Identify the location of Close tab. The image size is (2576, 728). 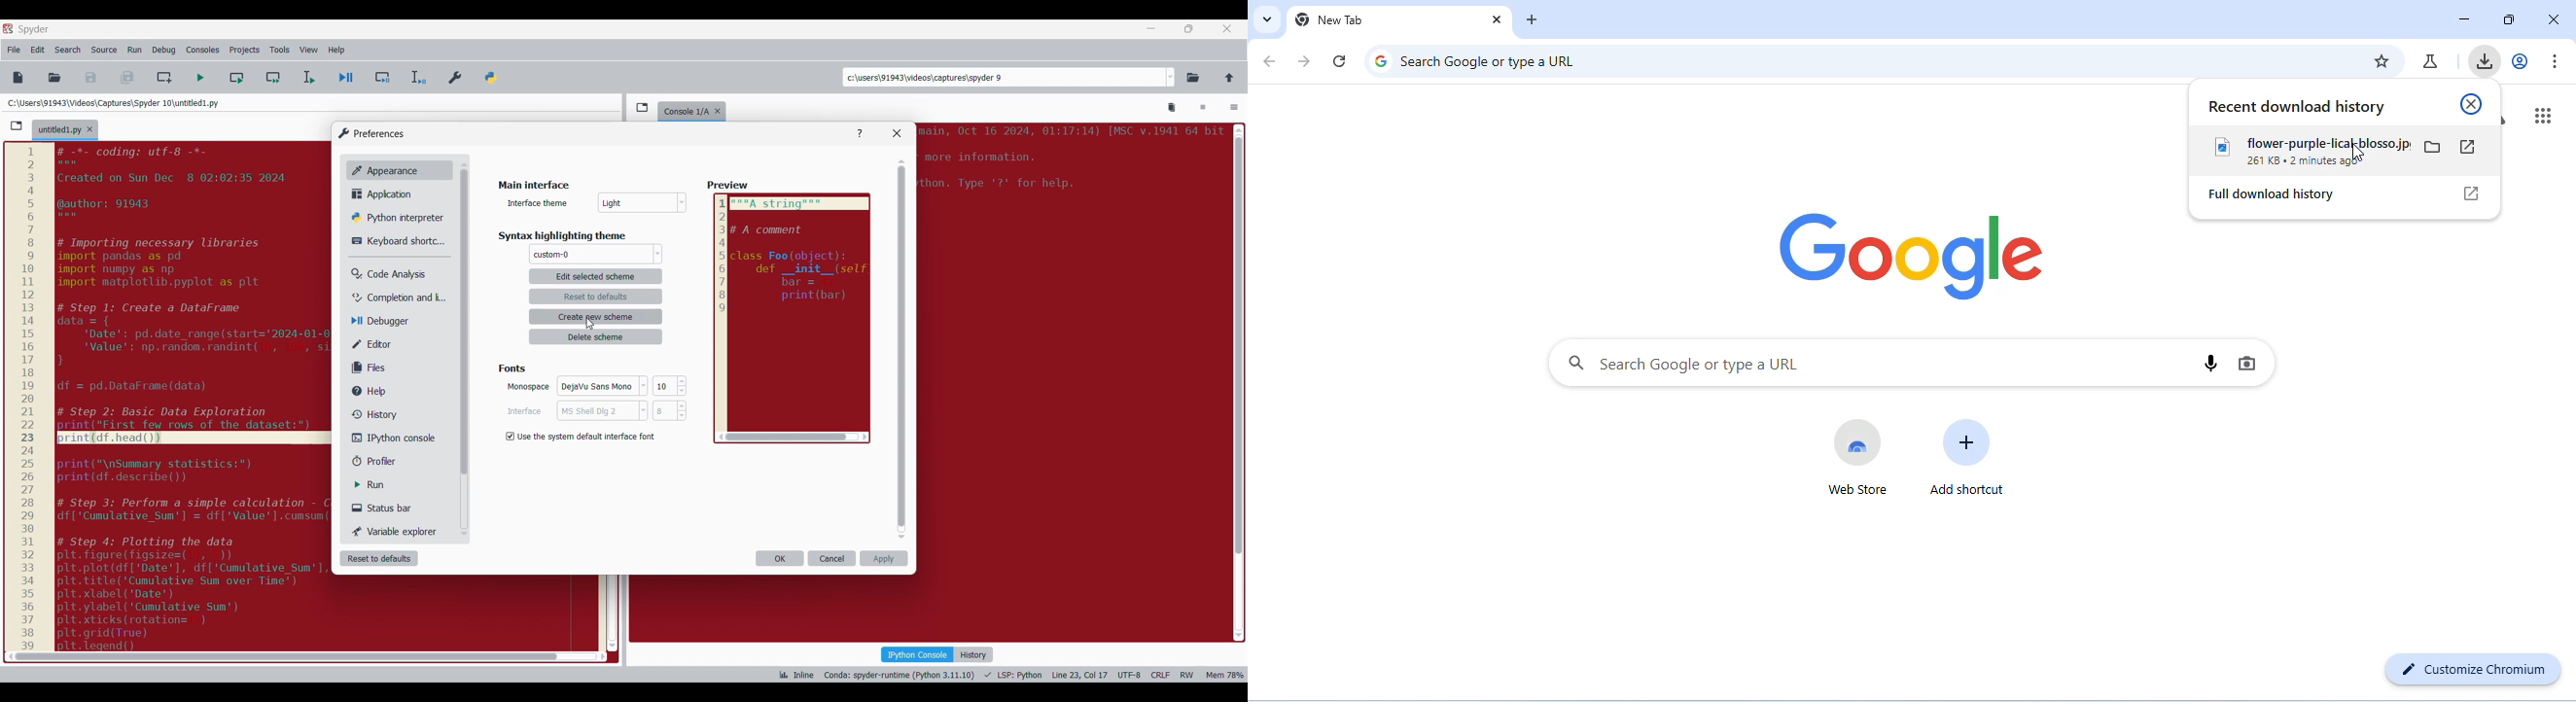
(1227, 29).